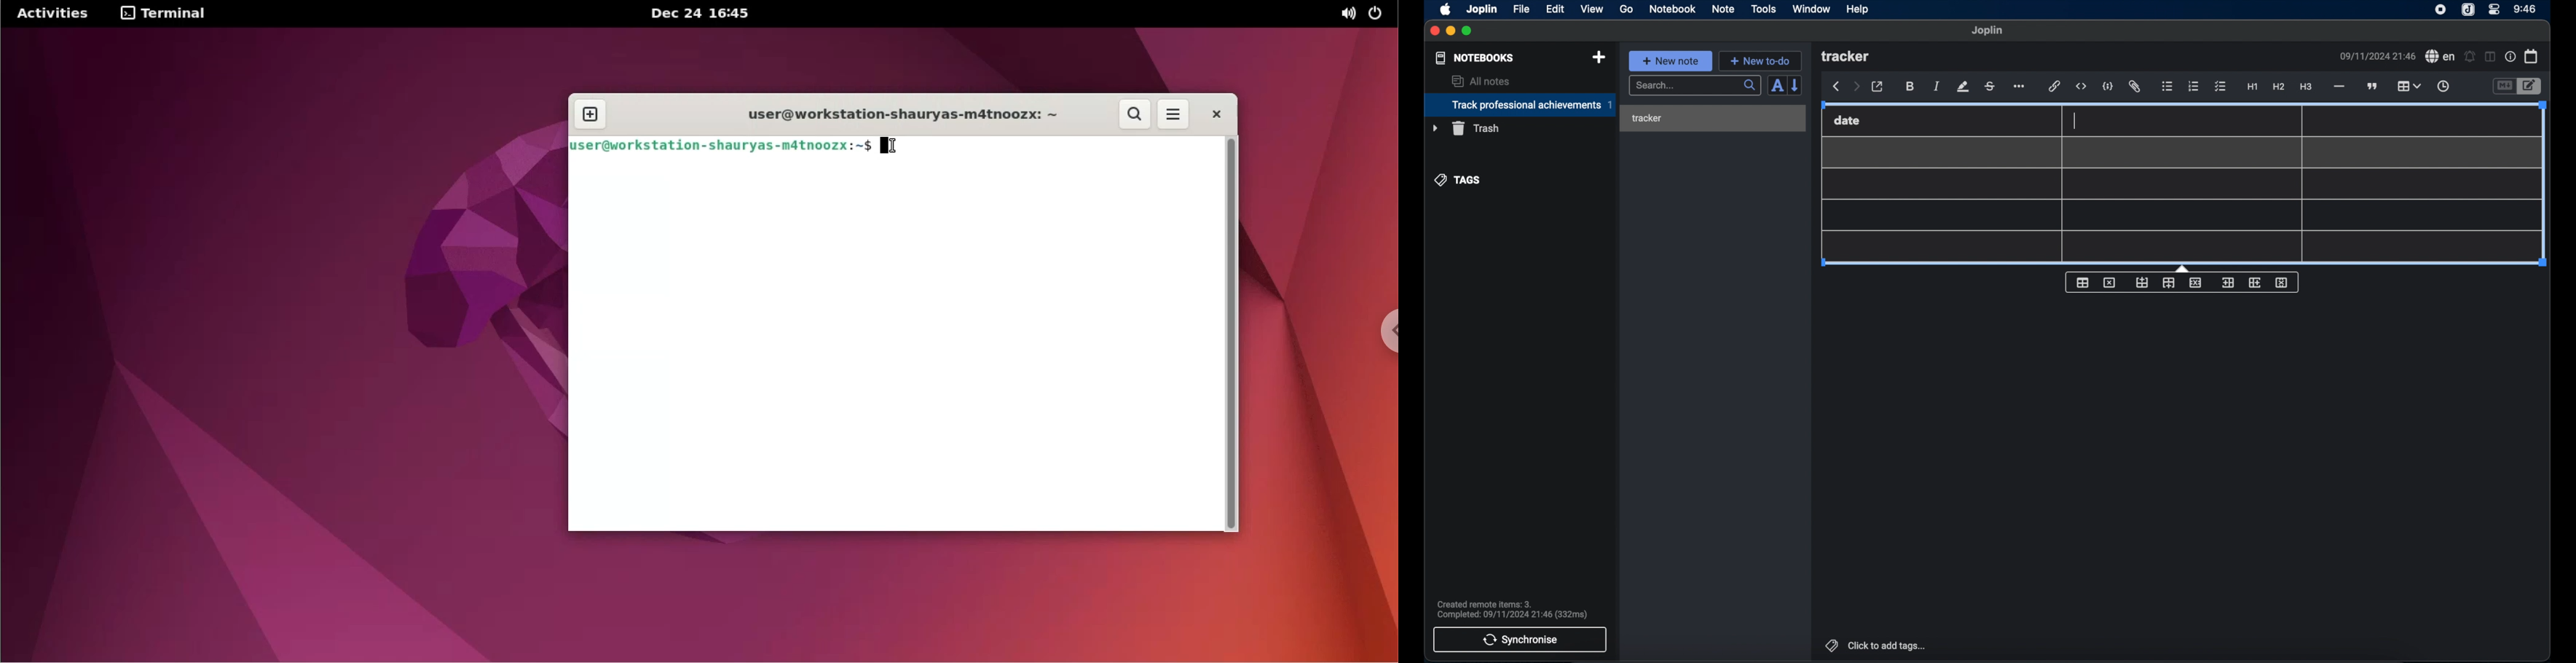 The image size is (2576, 672). Describe the element at coordinates (1468, 31) in the screenshot. I see `maximize` at that location.